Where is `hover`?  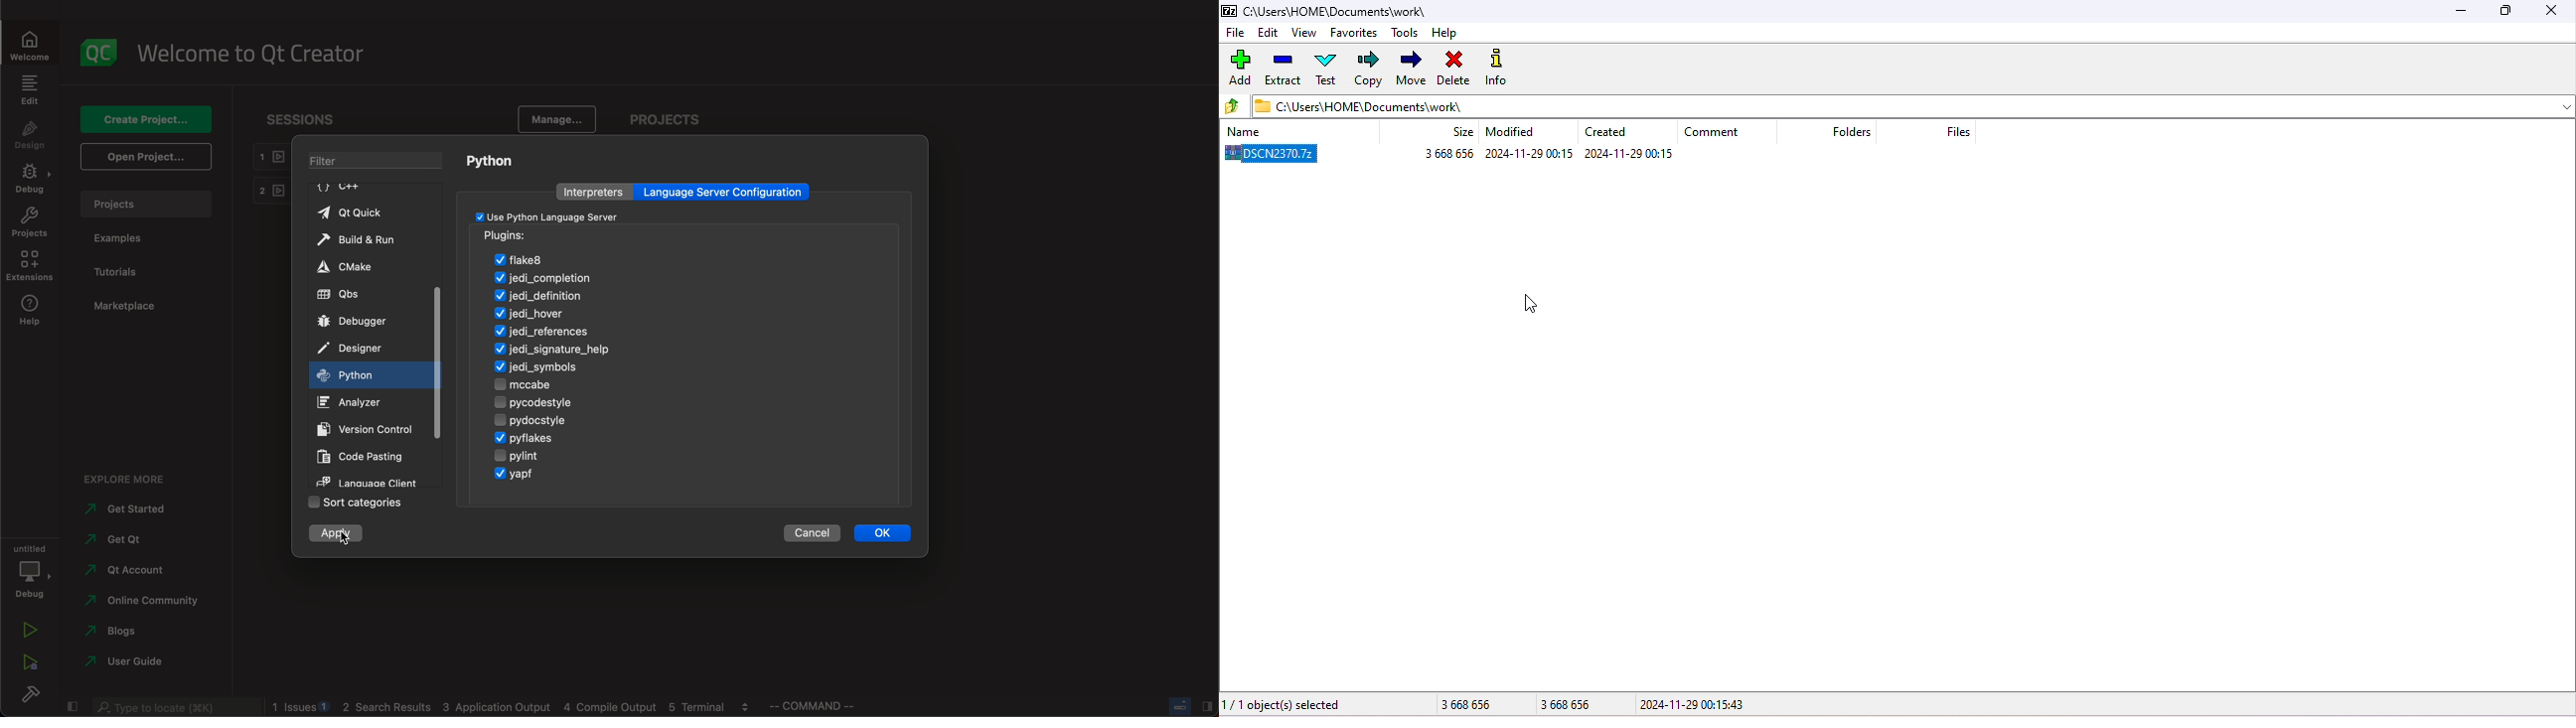 hover is located at coordinates (542, 312).